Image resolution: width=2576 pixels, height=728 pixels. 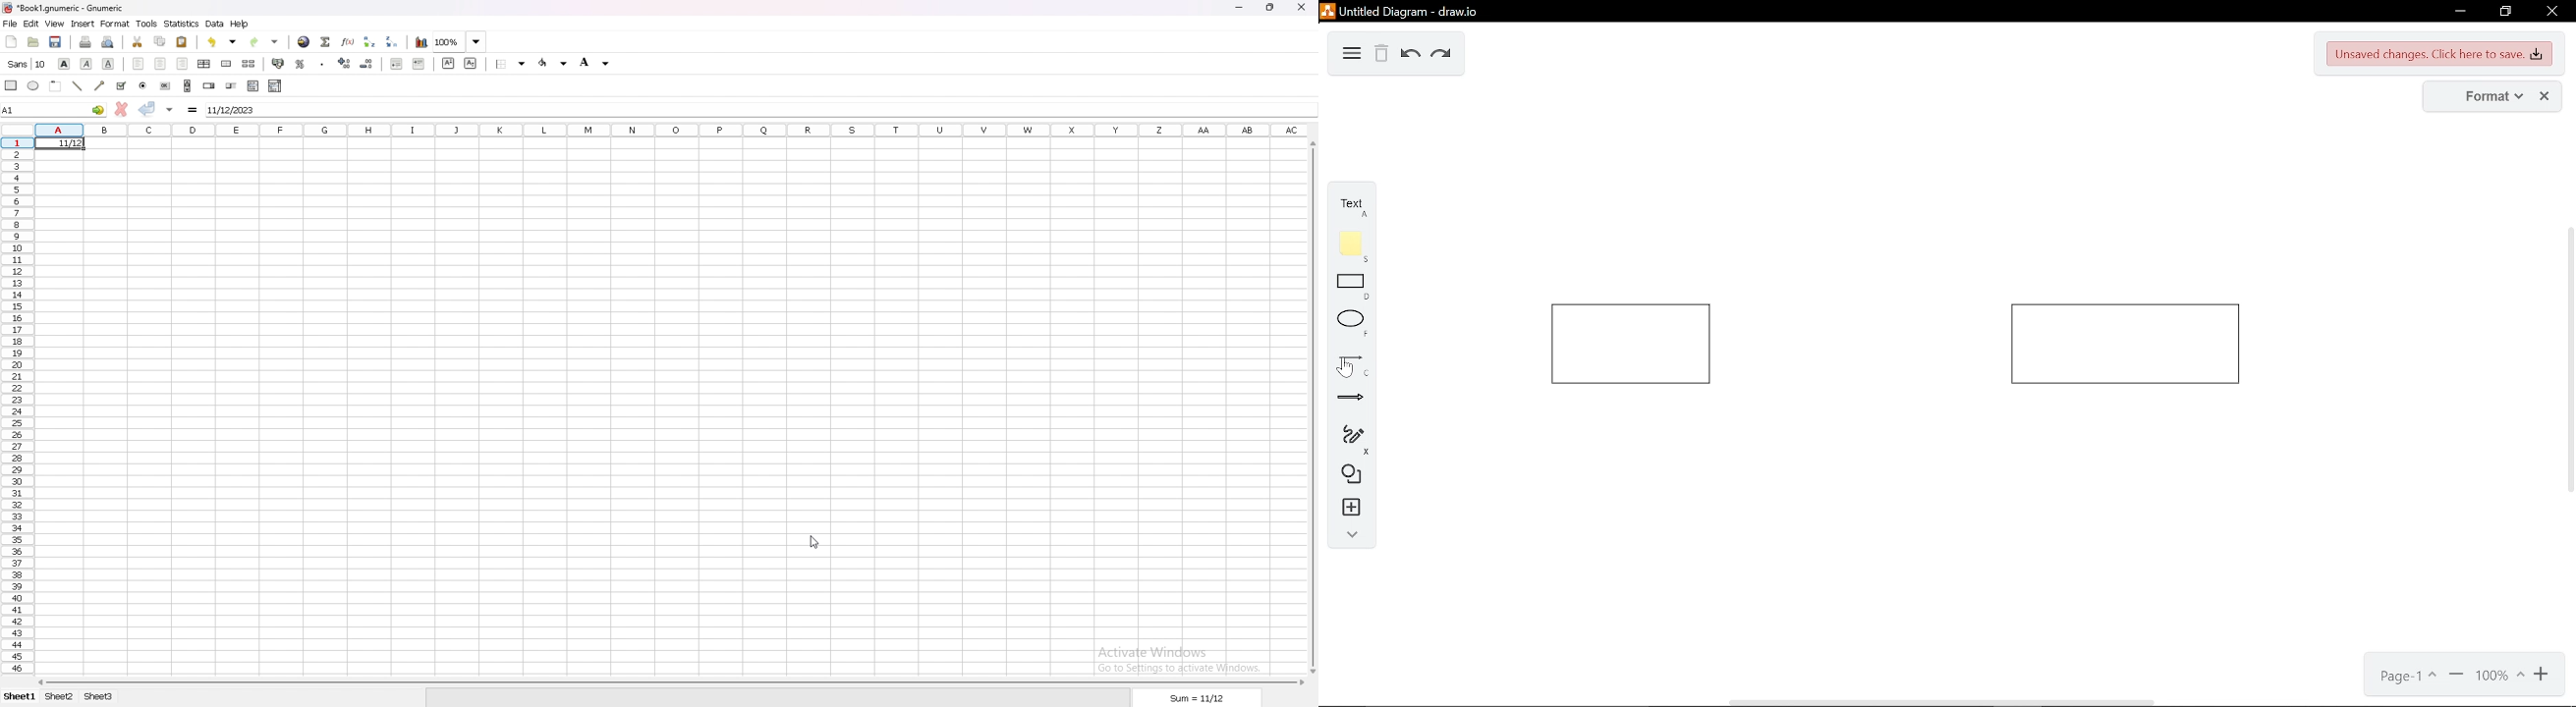 What do you see at coordinates (85, 42) in the screenshot?
I see `print` at bounding box center [85, 42].